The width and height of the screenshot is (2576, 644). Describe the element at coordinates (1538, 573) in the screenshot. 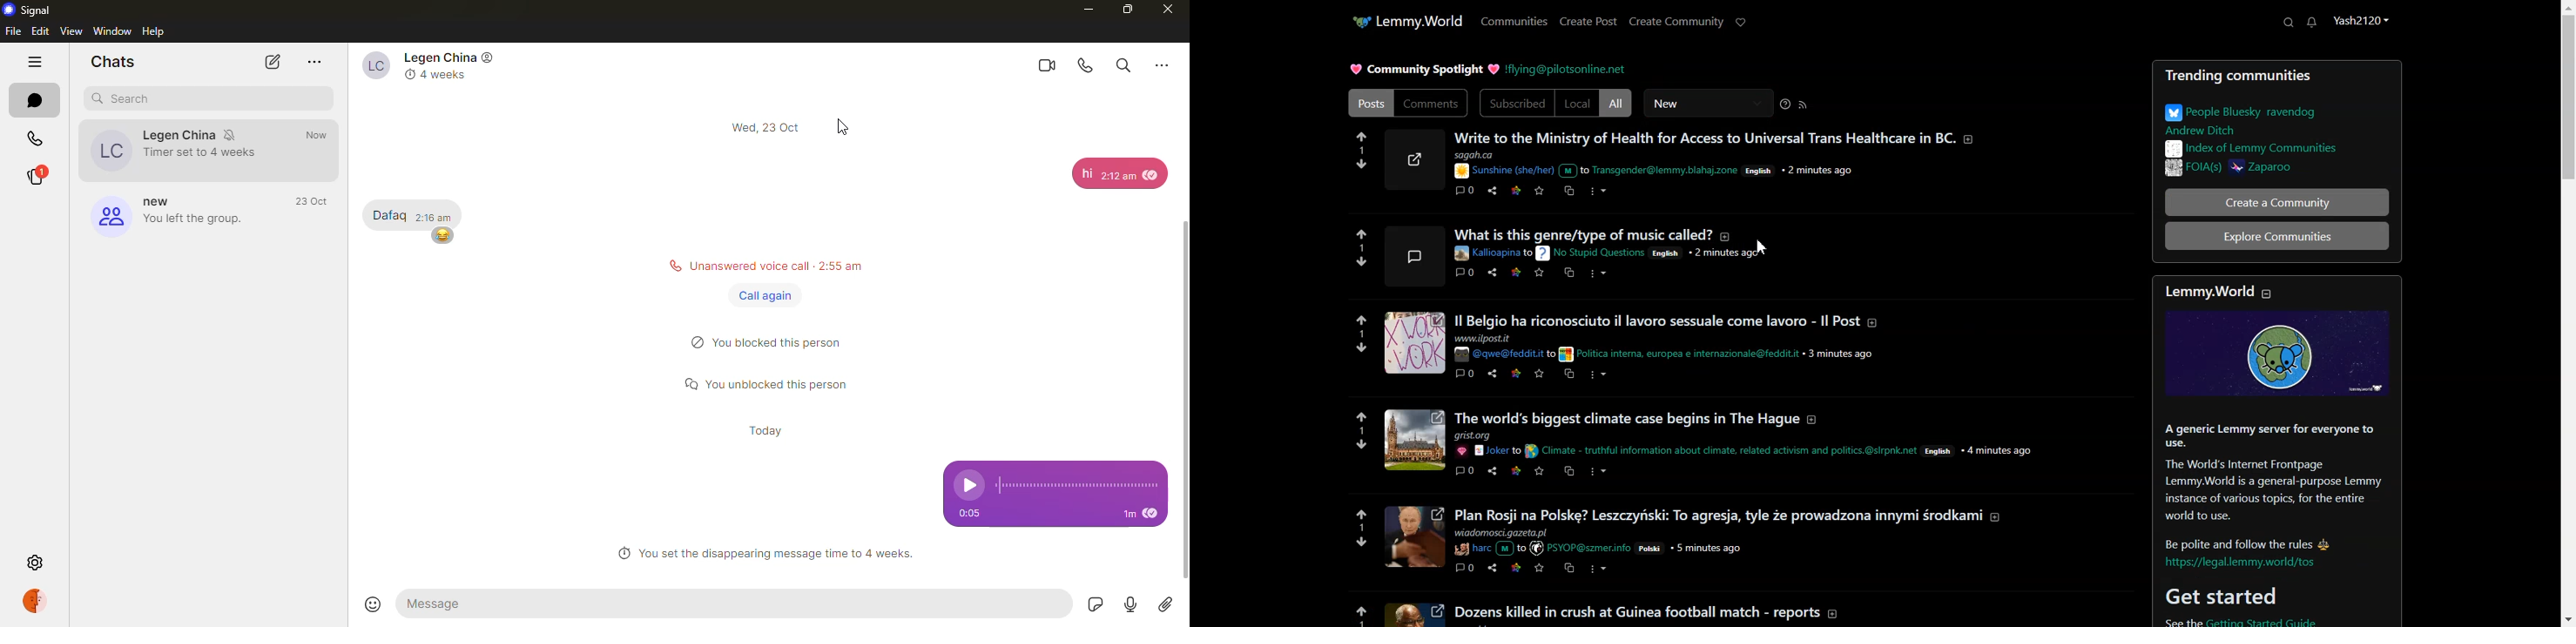

I see `save` at that location.